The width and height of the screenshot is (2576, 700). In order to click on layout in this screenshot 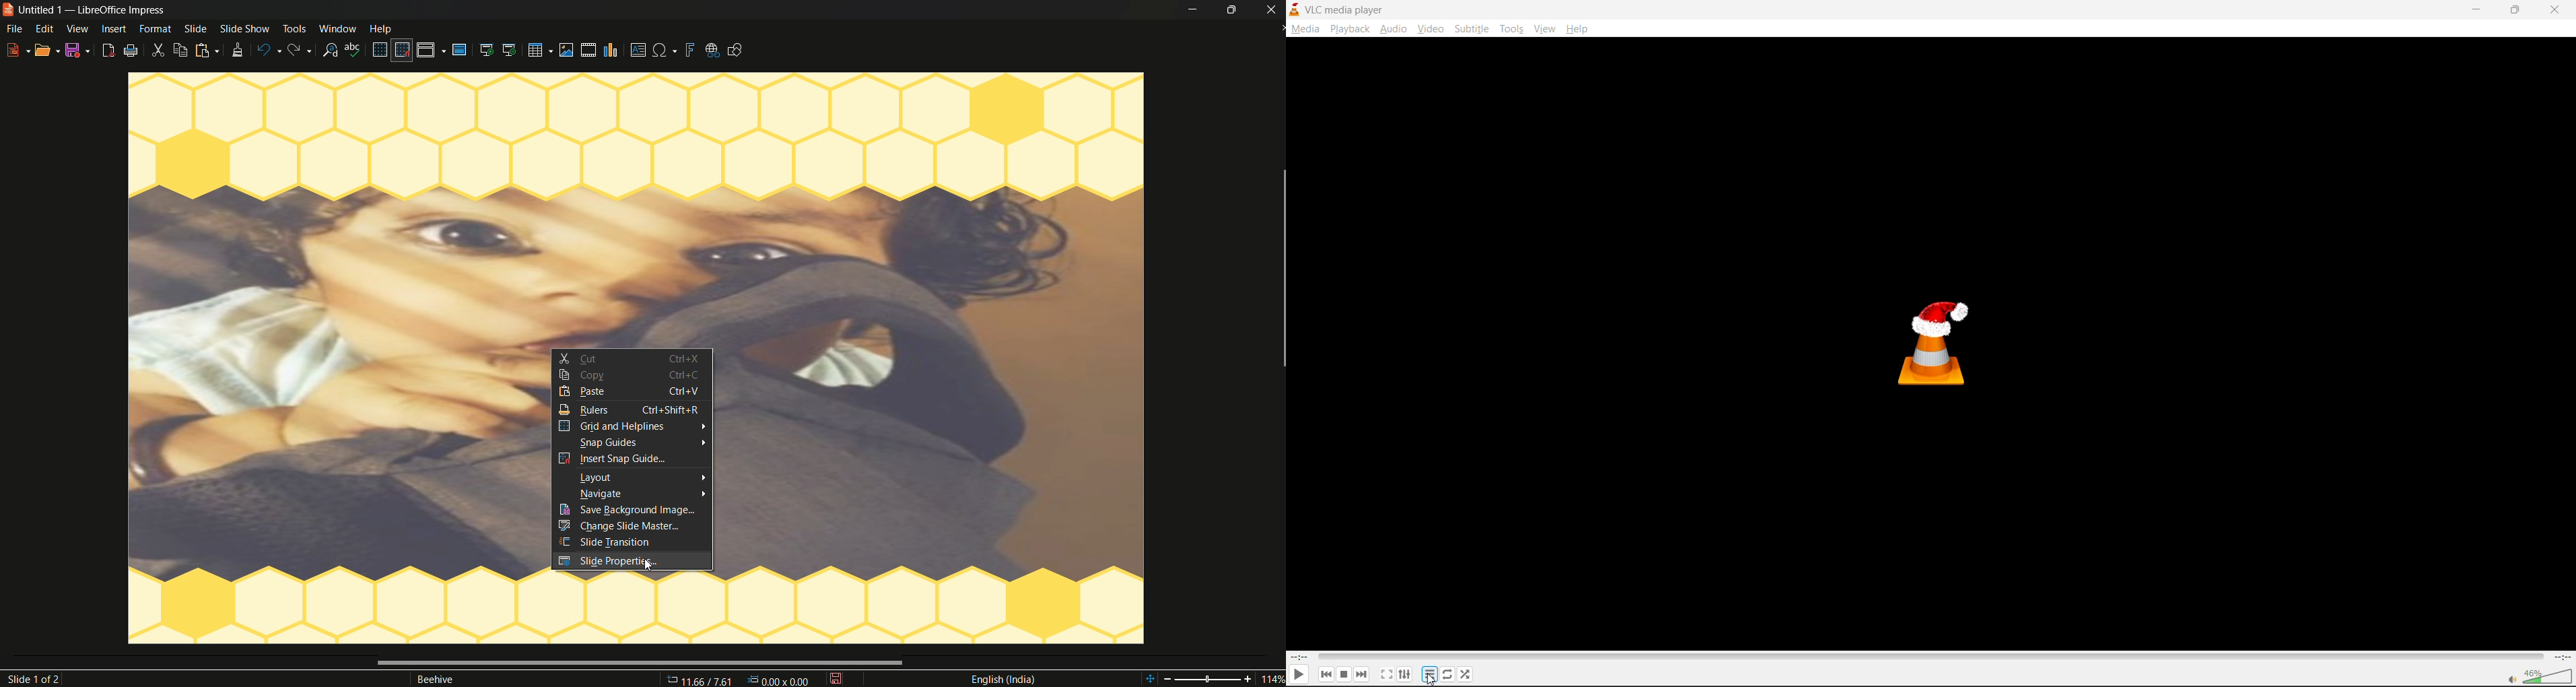, I will do `click(613, 476)`.